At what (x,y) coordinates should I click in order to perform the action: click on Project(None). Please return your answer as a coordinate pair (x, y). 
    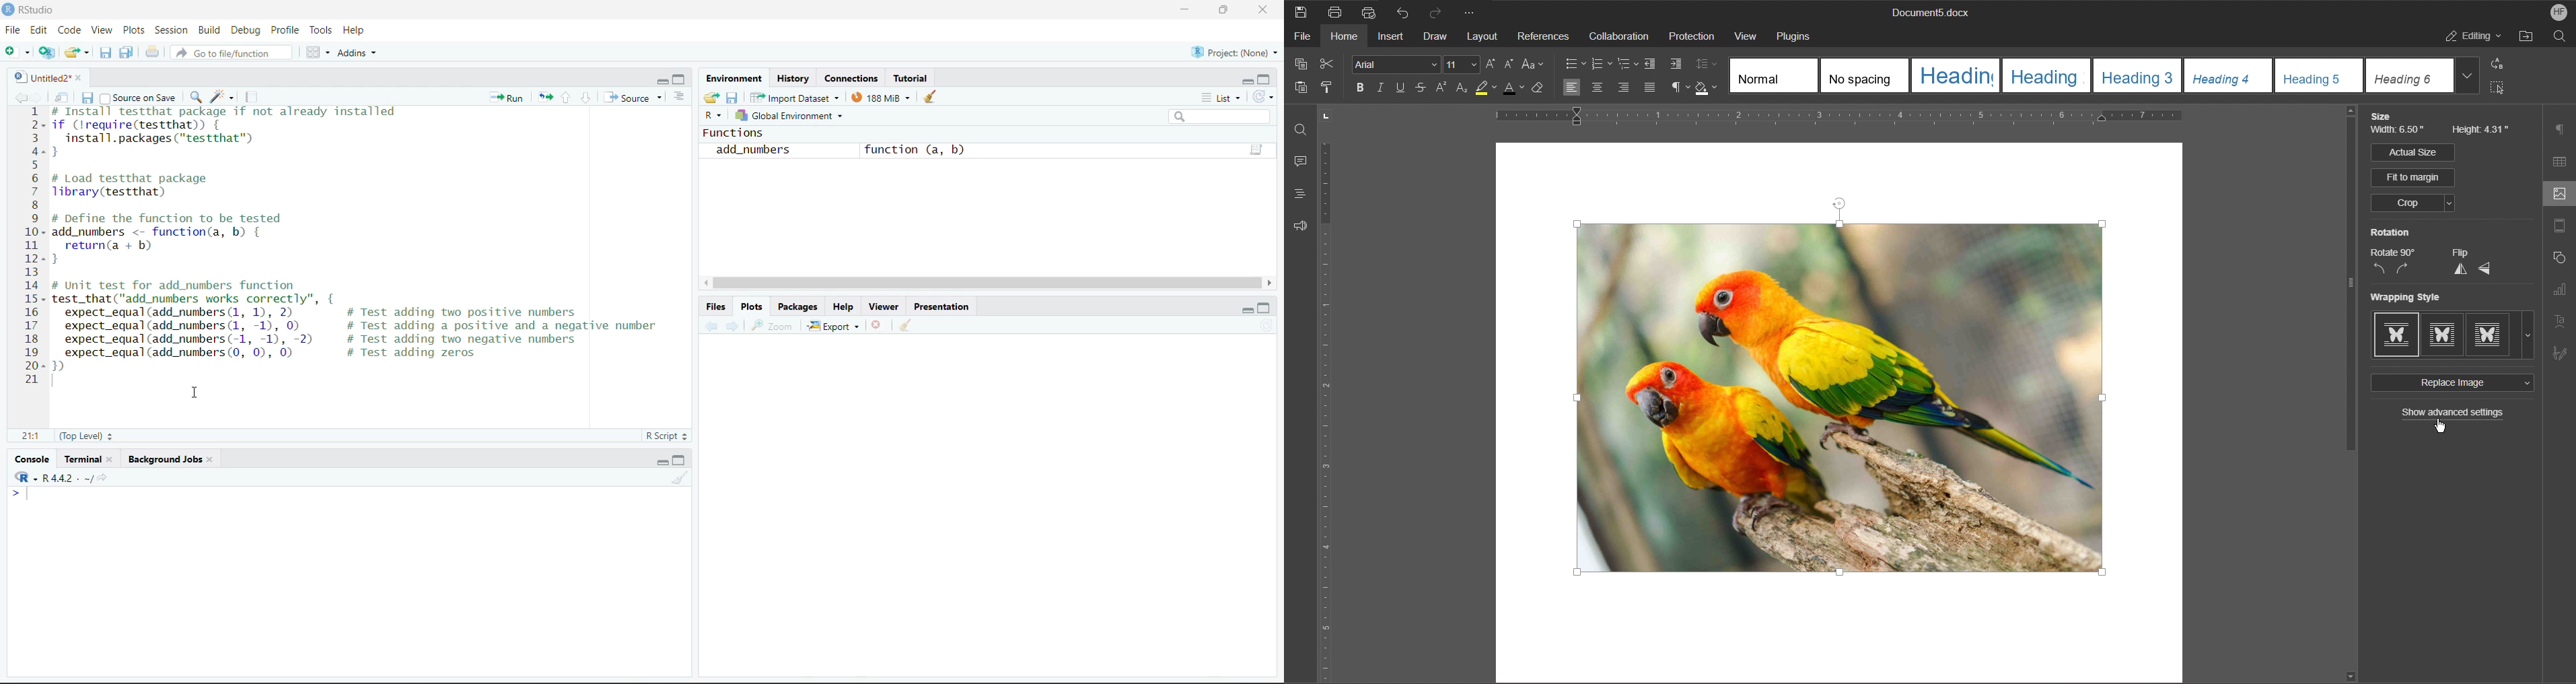
    Looking at the image, I should click on (1235, 54).